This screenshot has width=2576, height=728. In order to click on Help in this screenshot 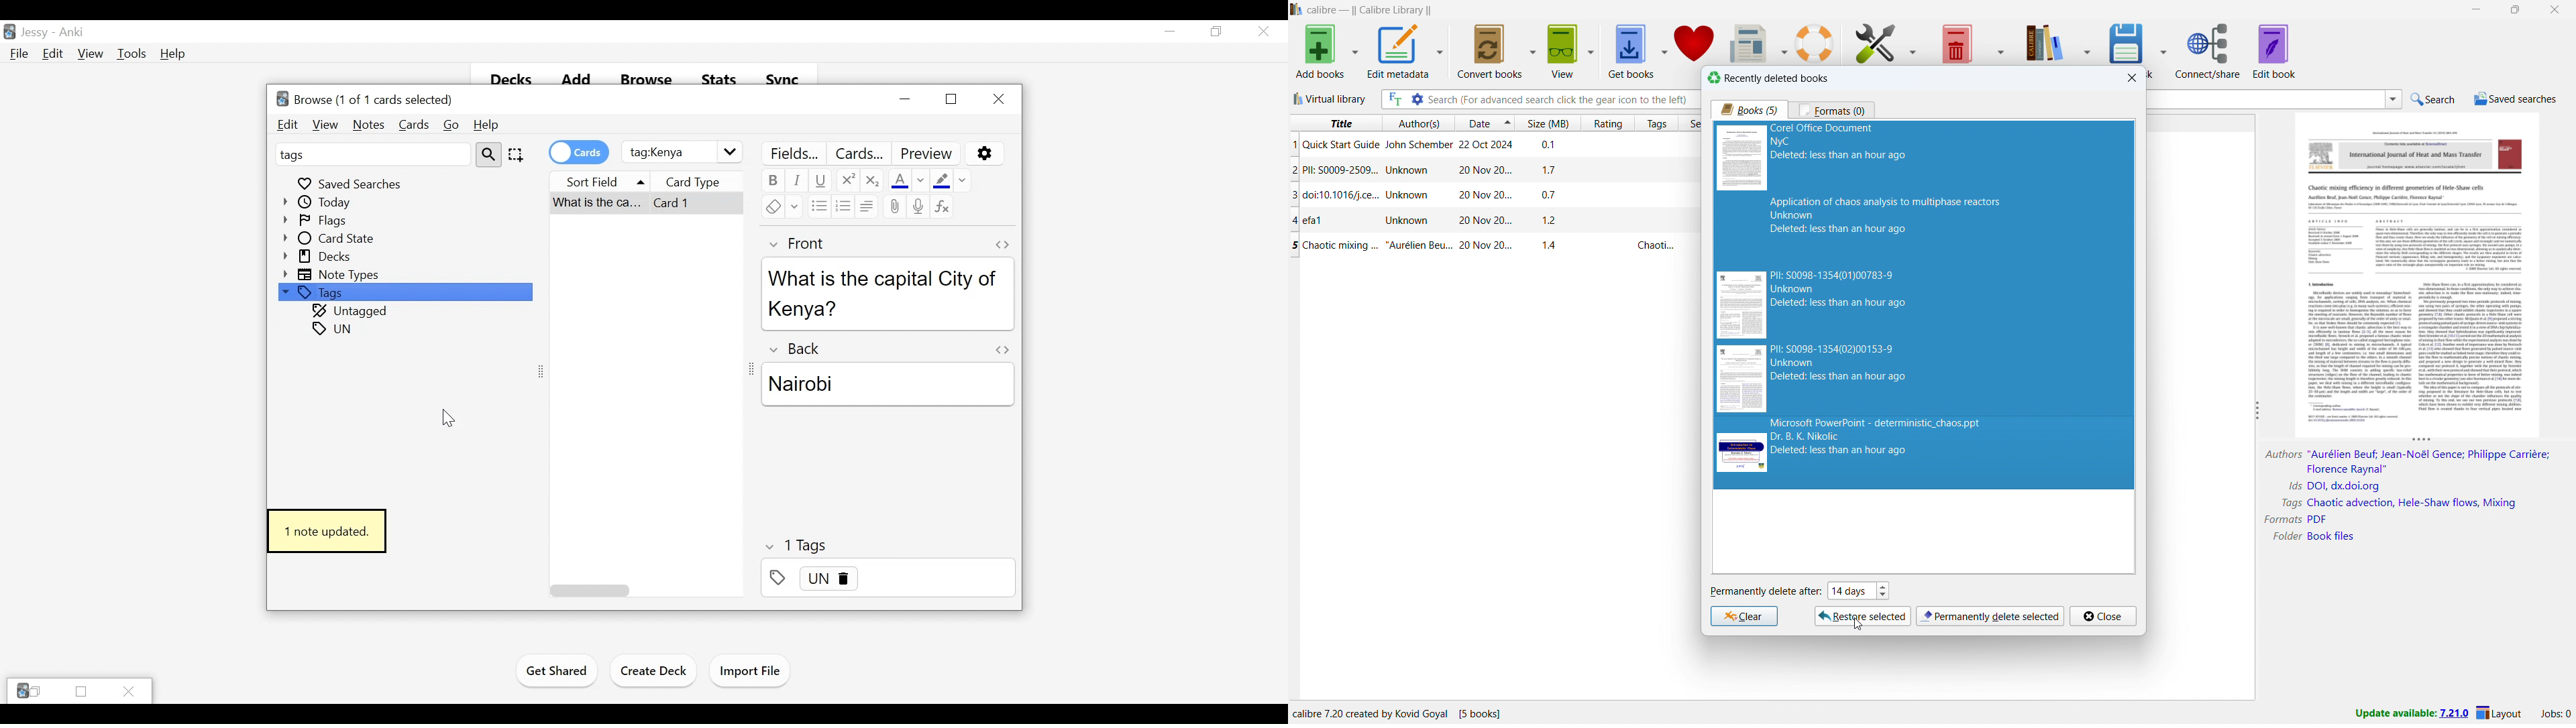, I will do `click(174, 54)`.